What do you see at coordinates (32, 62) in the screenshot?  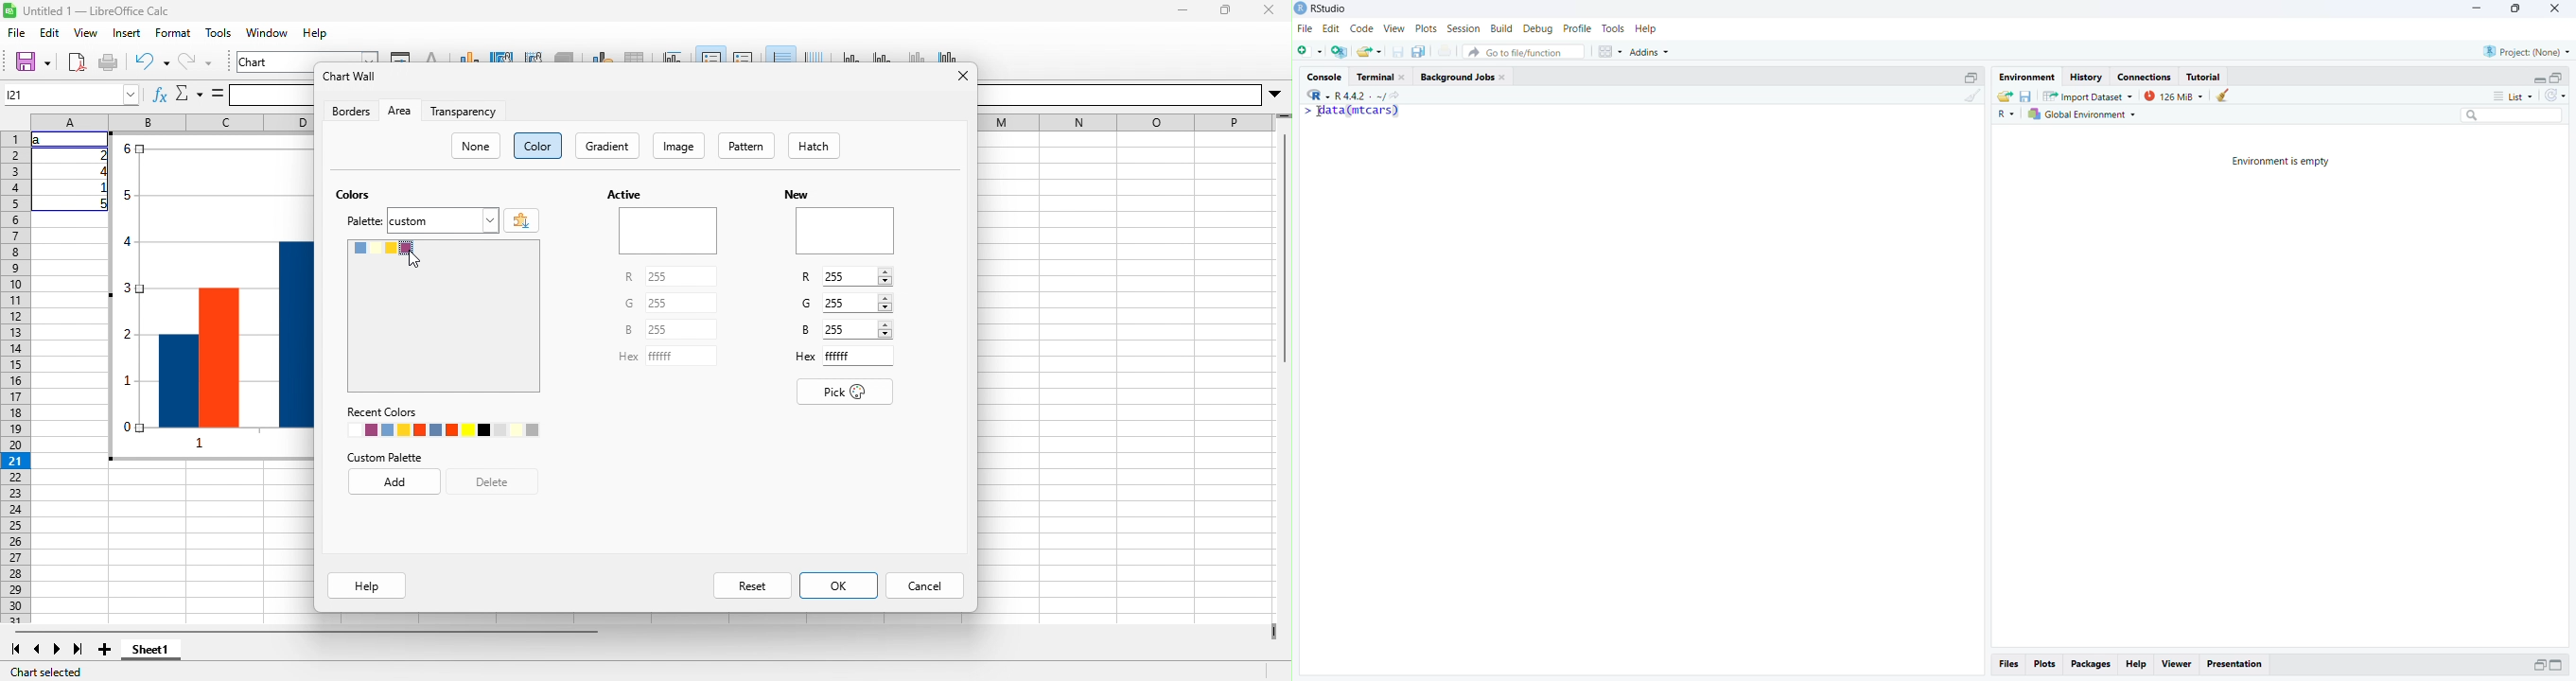 I see `save` at bounding box center [32, 62].